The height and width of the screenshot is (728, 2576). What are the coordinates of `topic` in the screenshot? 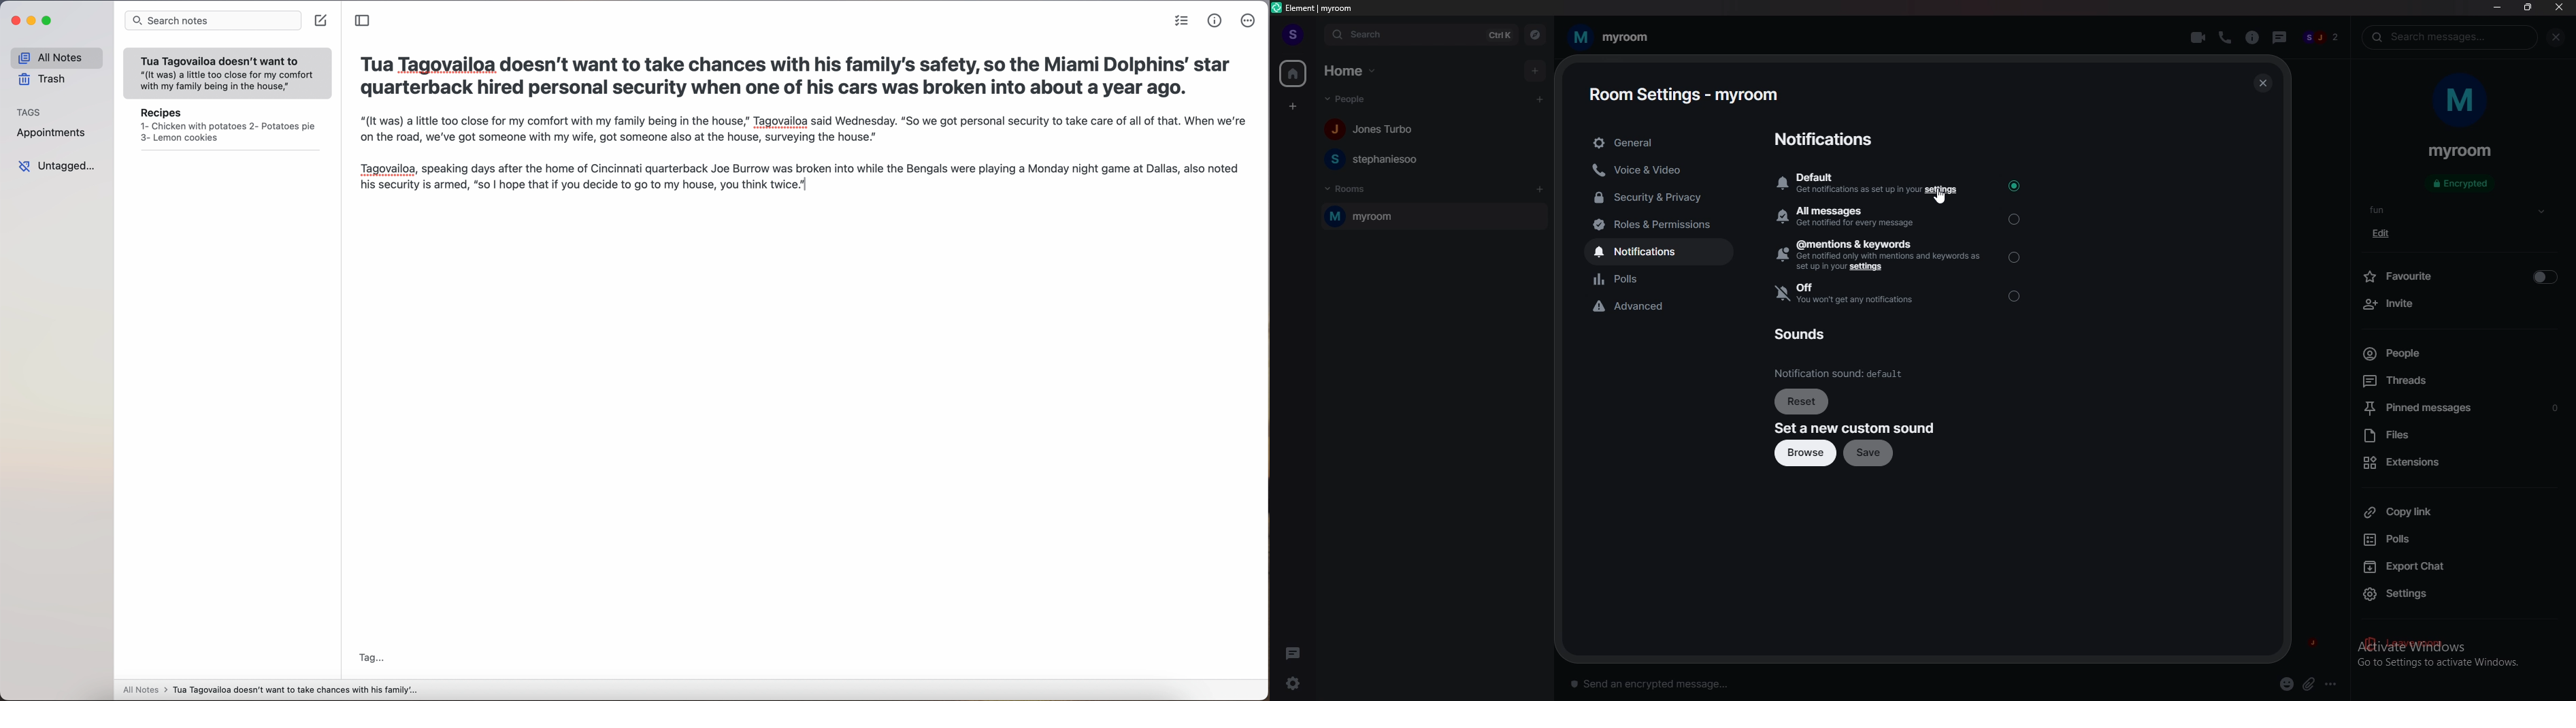 It's located at (2388, 210).